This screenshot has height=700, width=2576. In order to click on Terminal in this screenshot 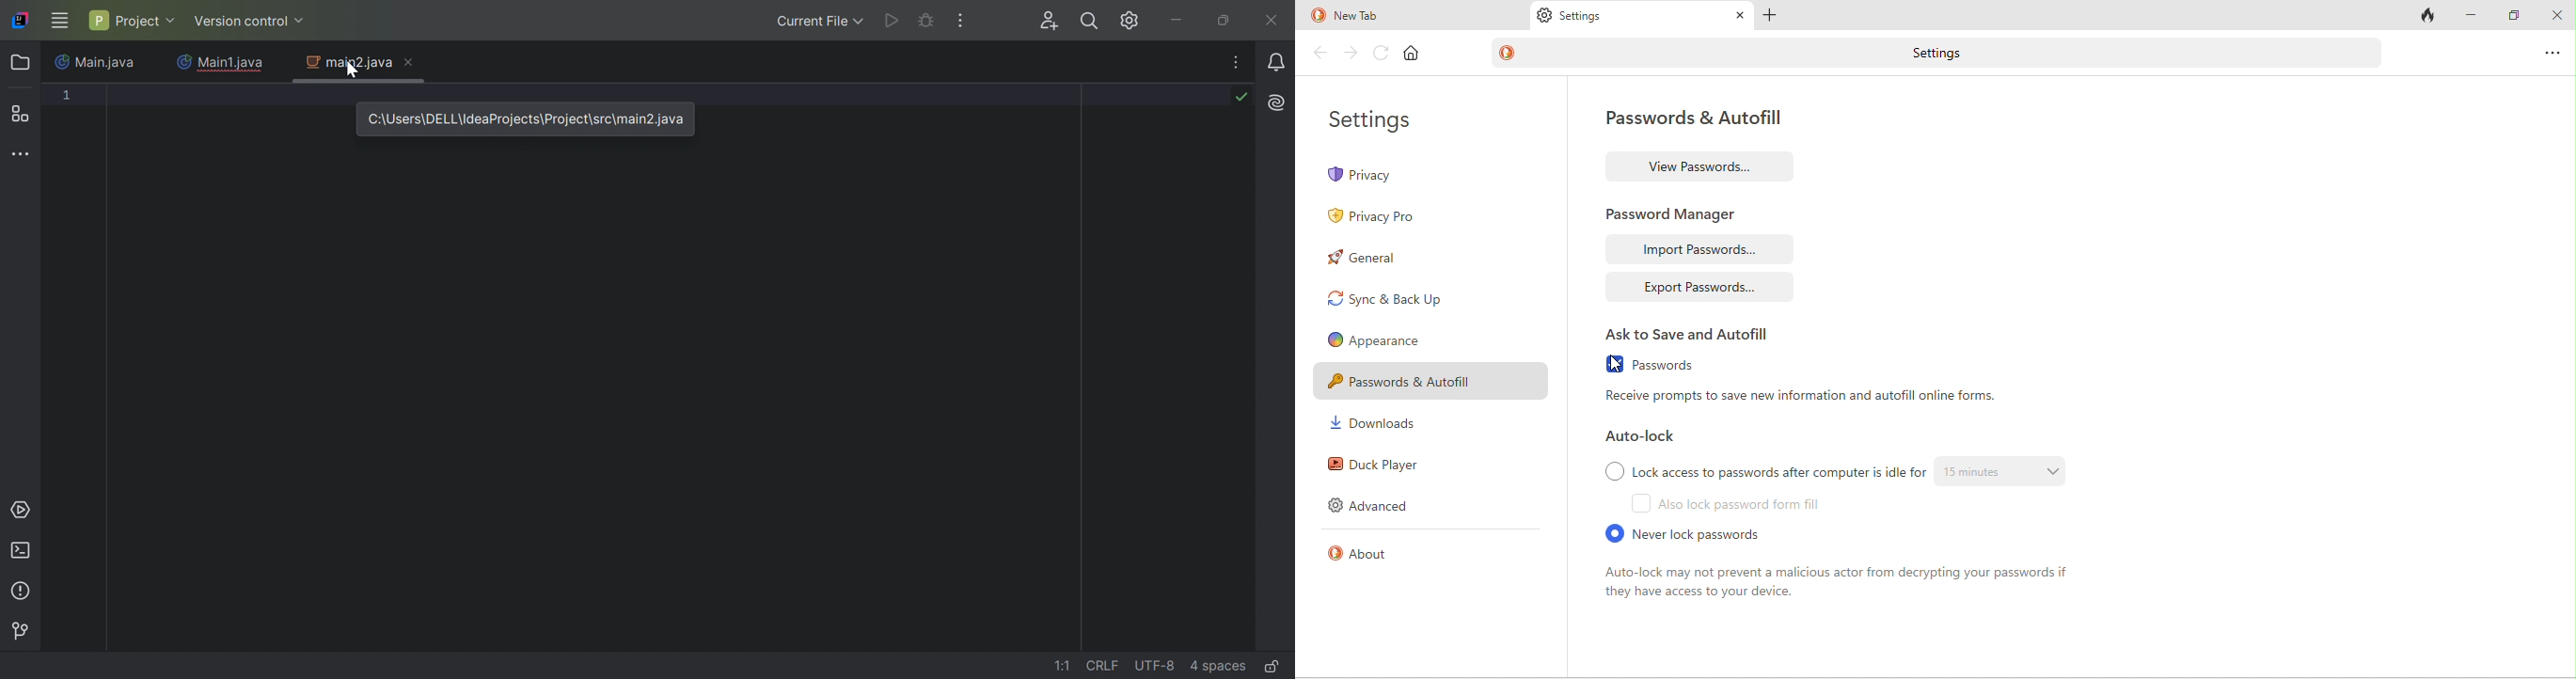, I will do `click(24, 551)`.